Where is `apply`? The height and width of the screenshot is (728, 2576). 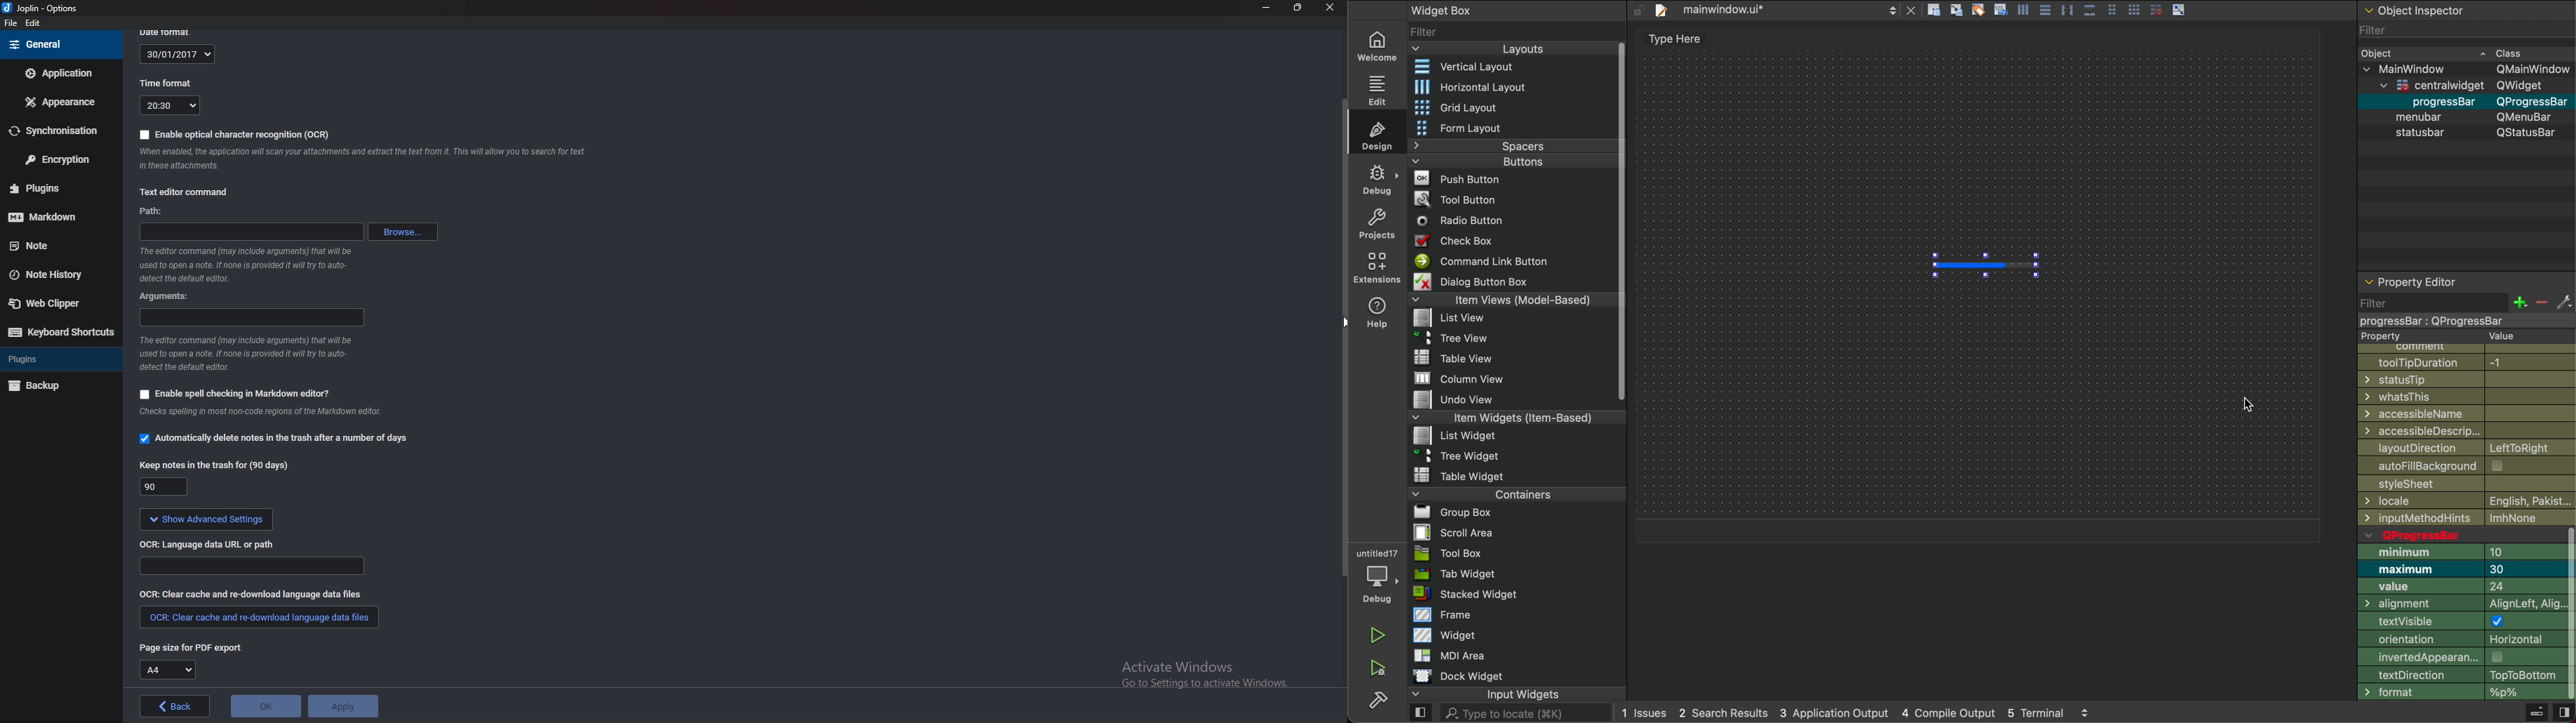
apply is located at coordinates (342, 706).